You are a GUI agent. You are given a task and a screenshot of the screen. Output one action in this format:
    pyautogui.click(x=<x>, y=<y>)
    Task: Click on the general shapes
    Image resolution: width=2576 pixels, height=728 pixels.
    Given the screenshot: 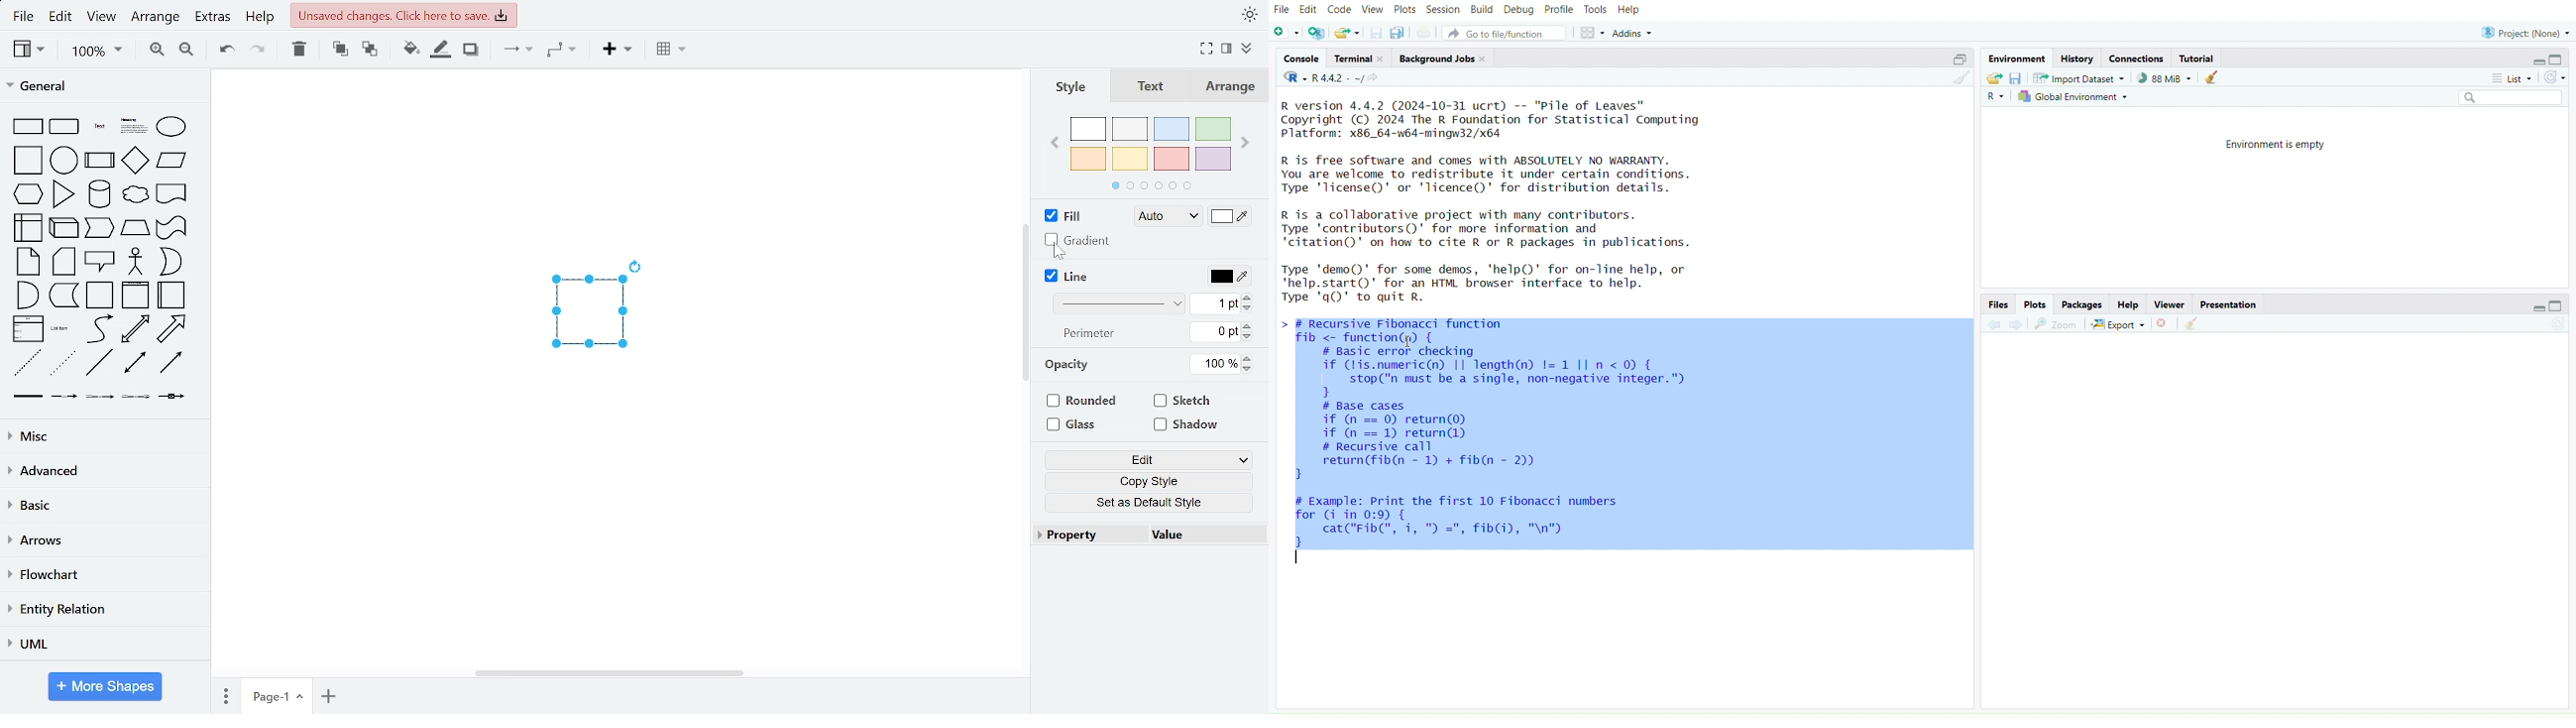 What is the action you would take?
    pyautogui.click(x=29, y=261)
    